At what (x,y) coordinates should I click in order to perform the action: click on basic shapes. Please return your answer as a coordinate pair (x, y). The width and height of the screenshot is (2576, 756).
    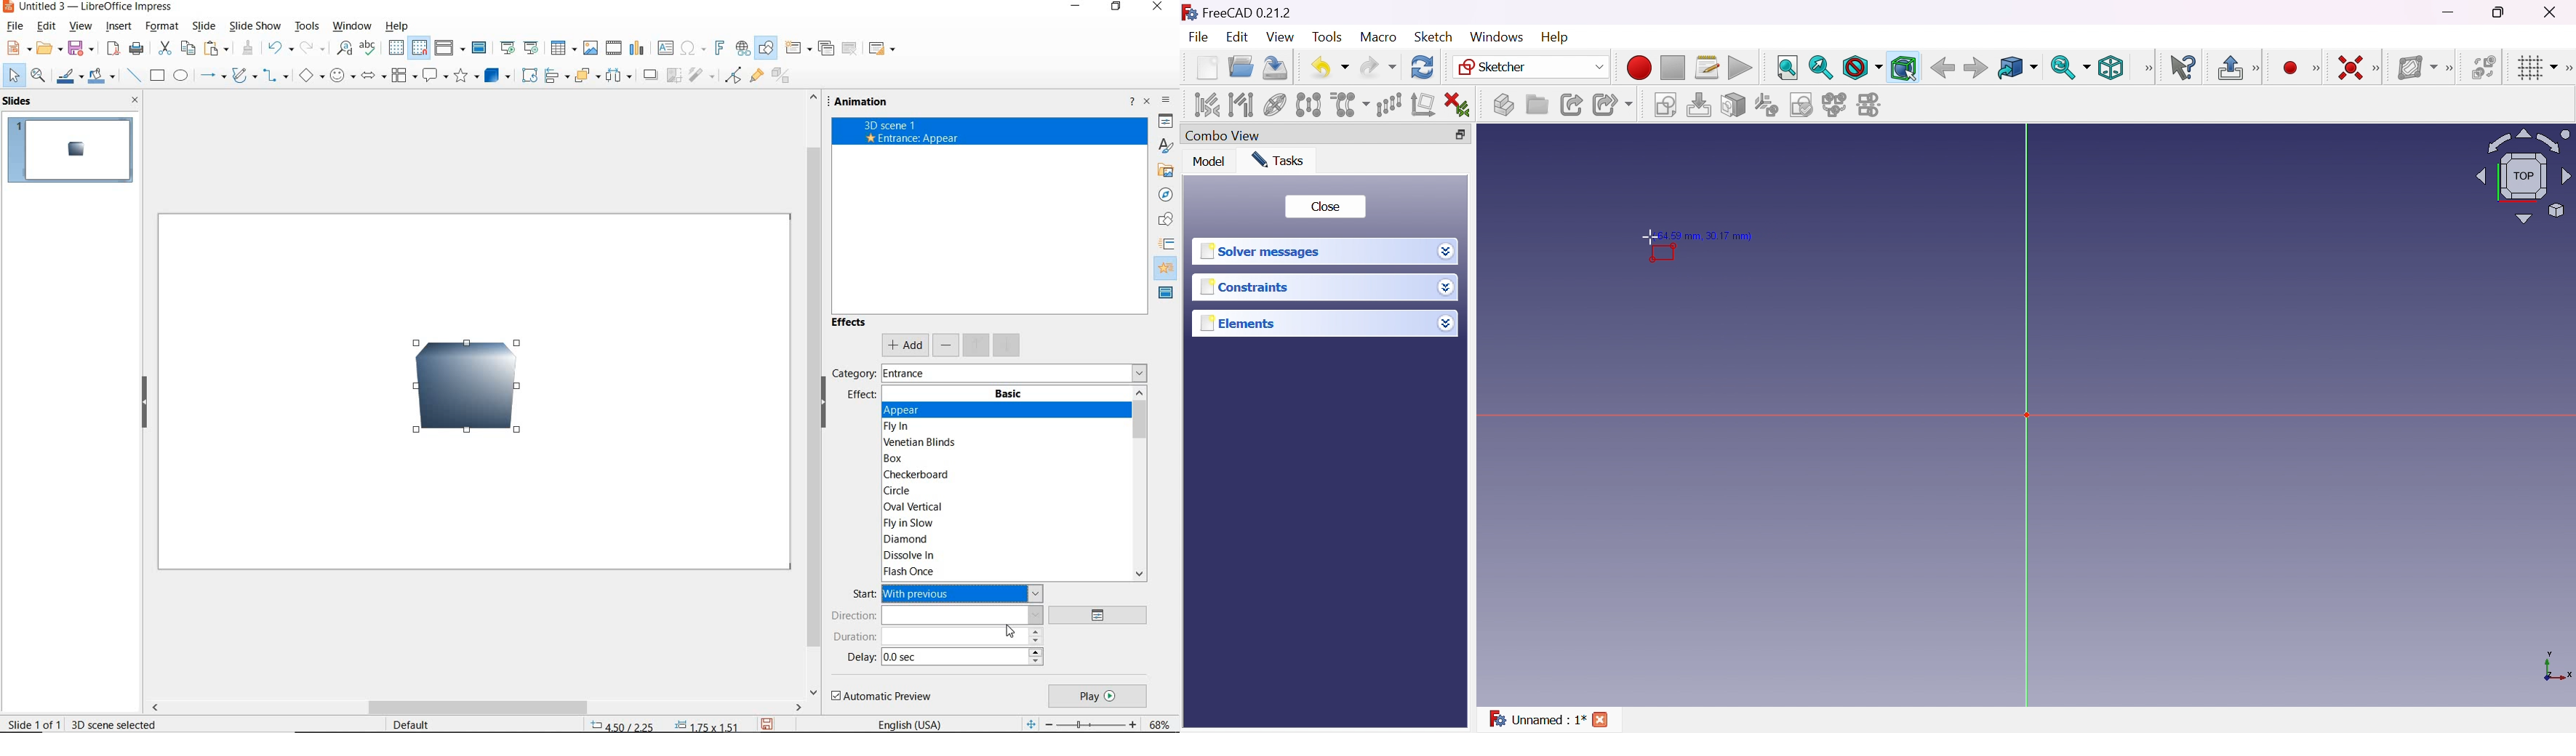
    Looking at the image, I should click on (310, 77).